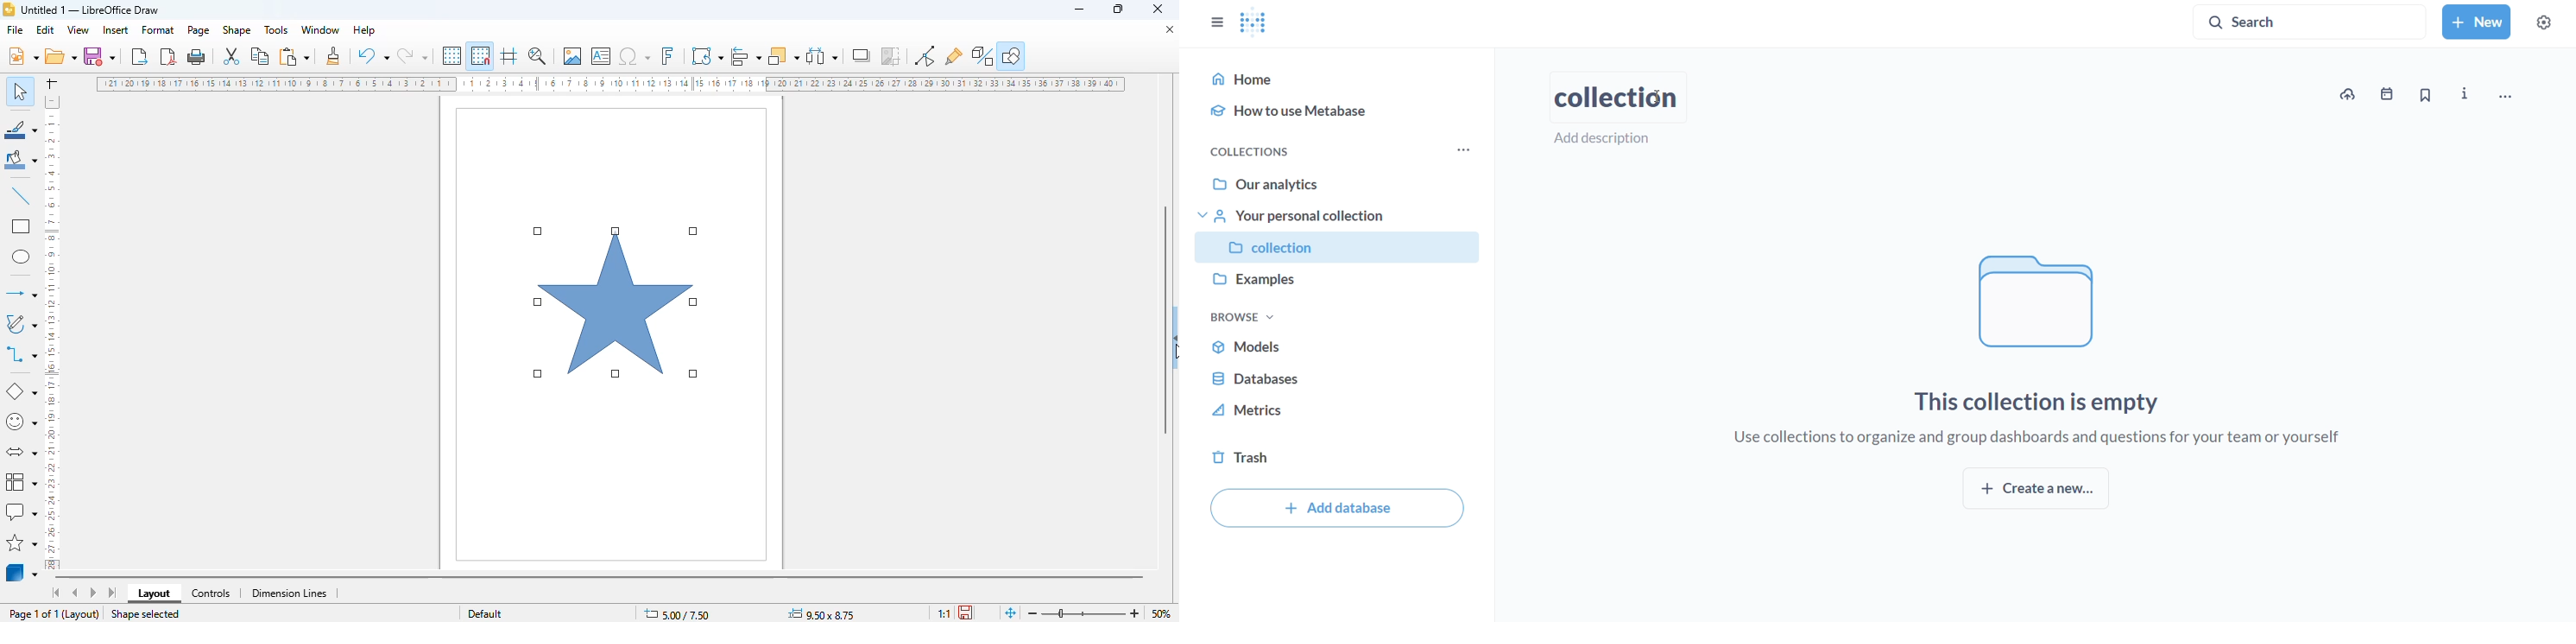 Image resolution: width=2576 pixels, height=644 pixels. I want to click on paste, so click(294, 57).